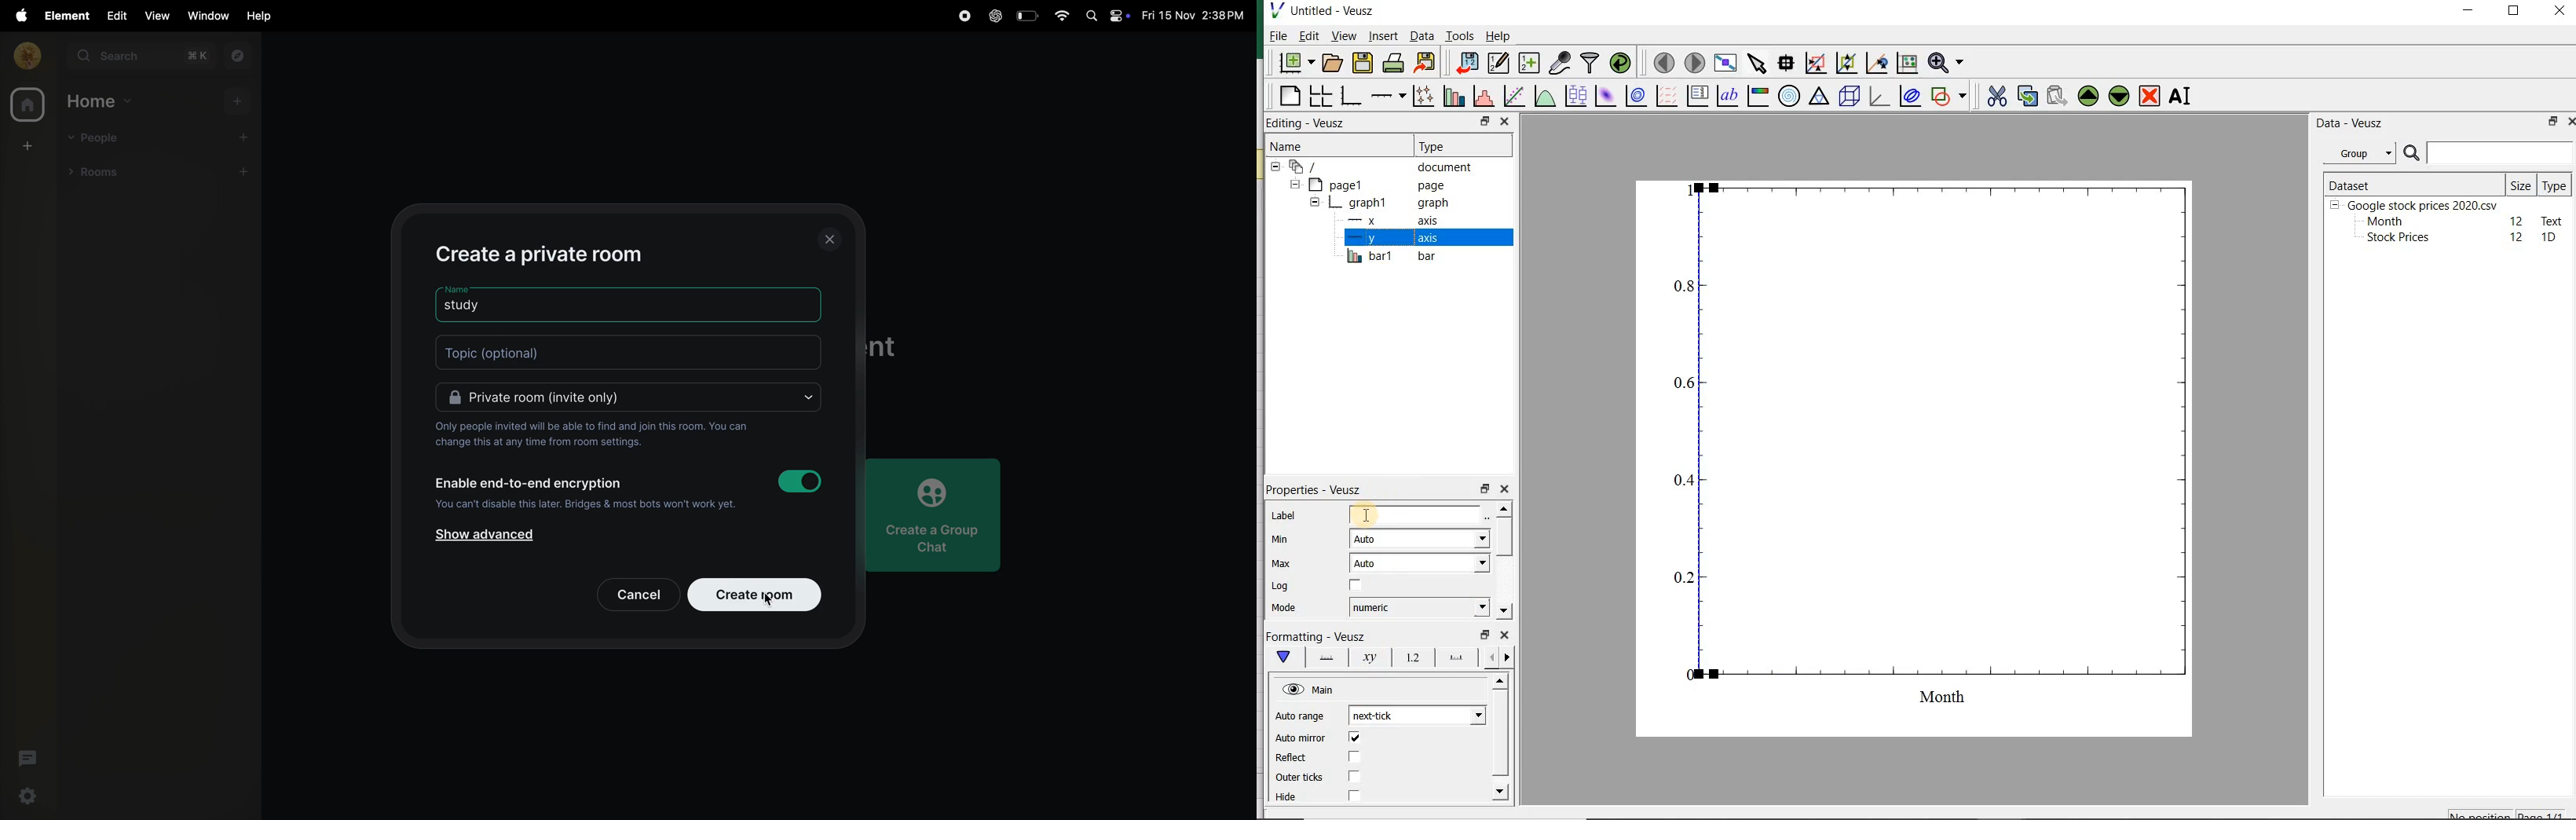  Describe the element at coordinates (235, 56) in the screenshot. I see `explore` at that location.